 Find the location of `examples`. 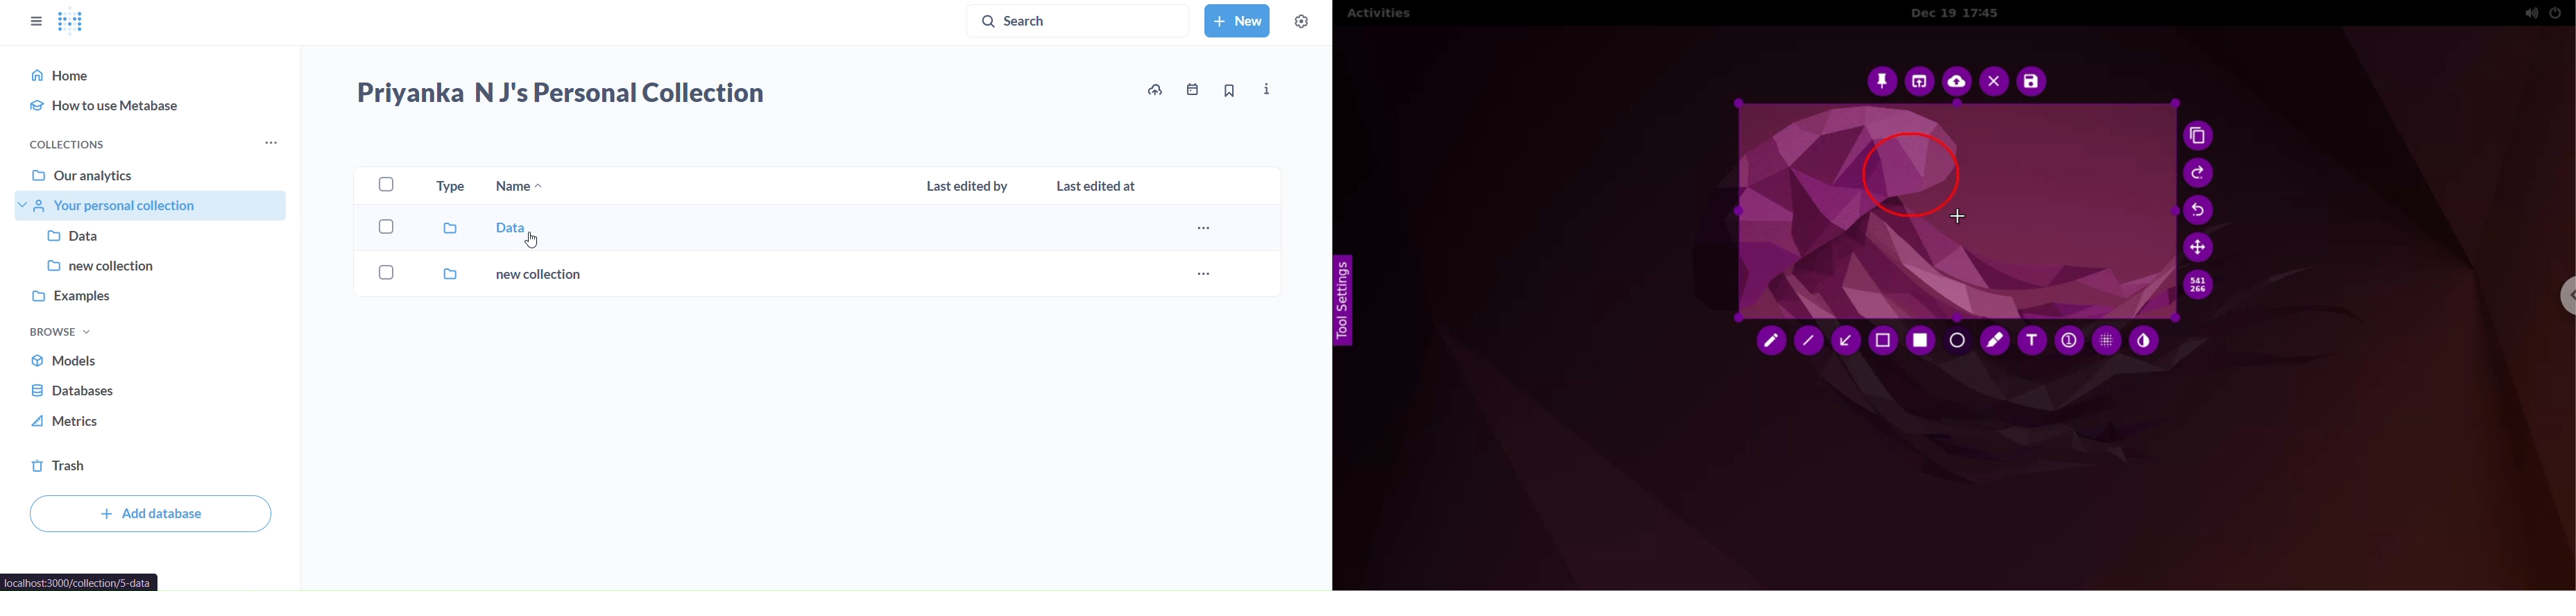

examples is located at coordinates (150, 296).